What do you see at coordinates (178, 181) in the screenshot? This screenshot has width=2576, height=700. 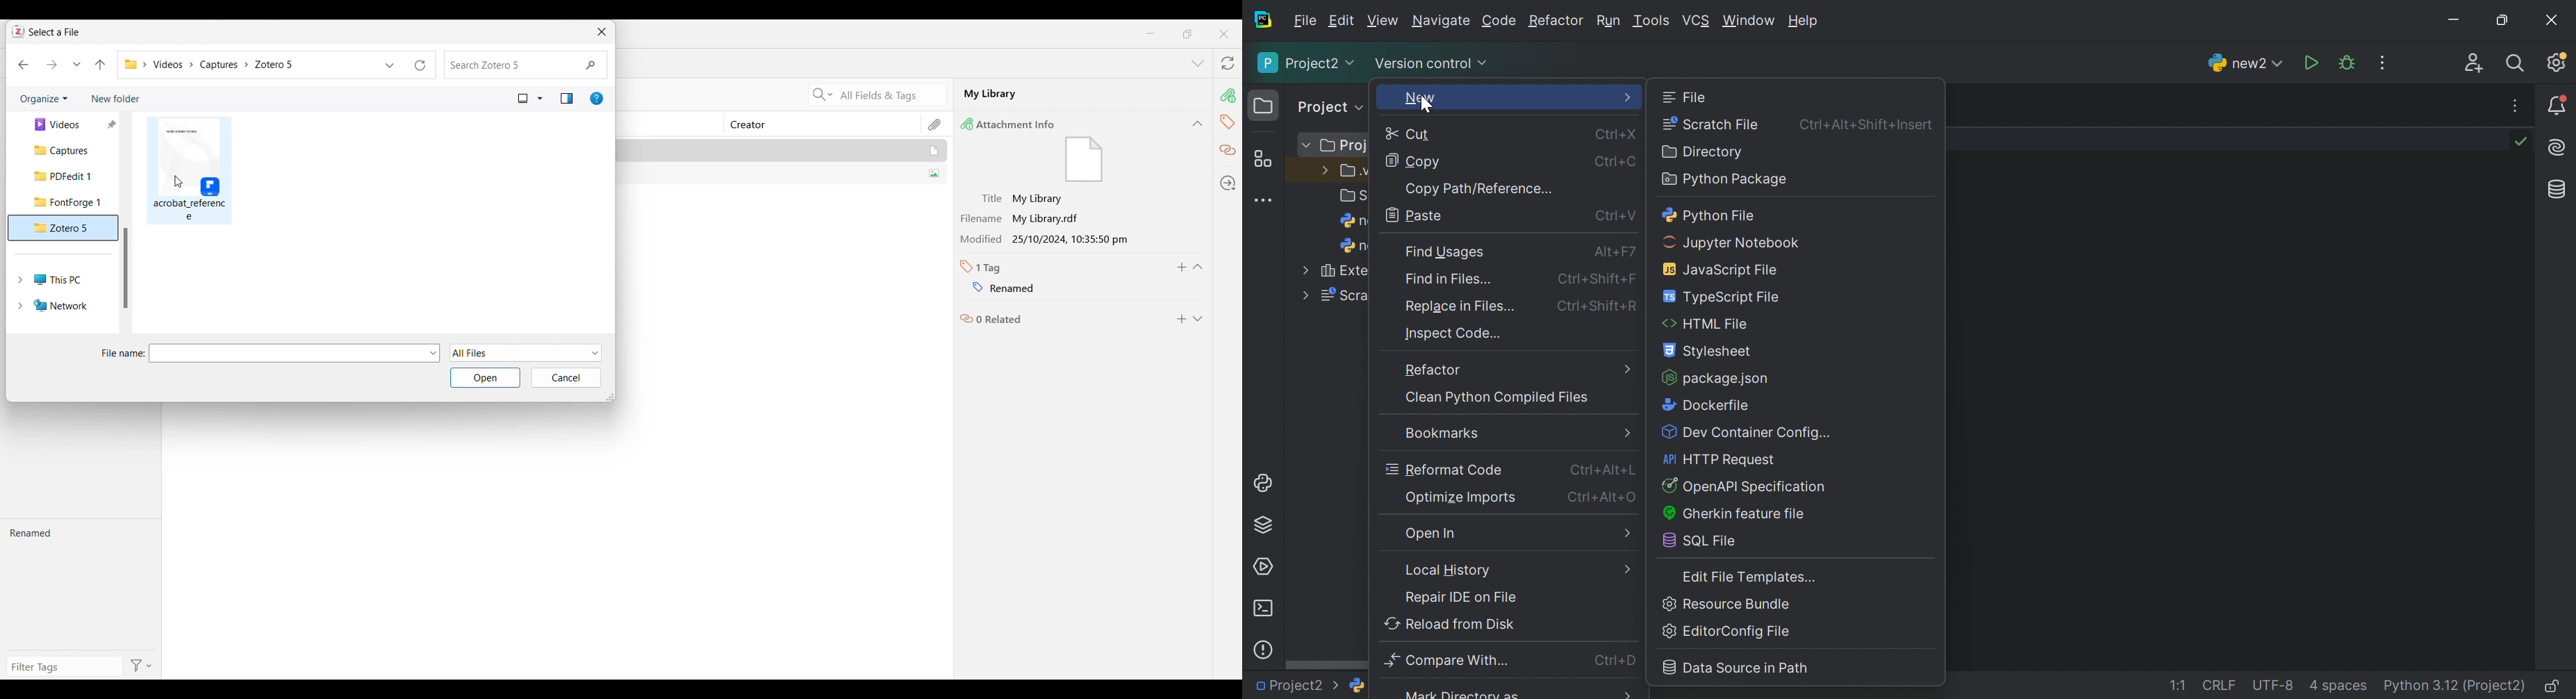 I see `Cursor ` at bounding box center [178, 181].